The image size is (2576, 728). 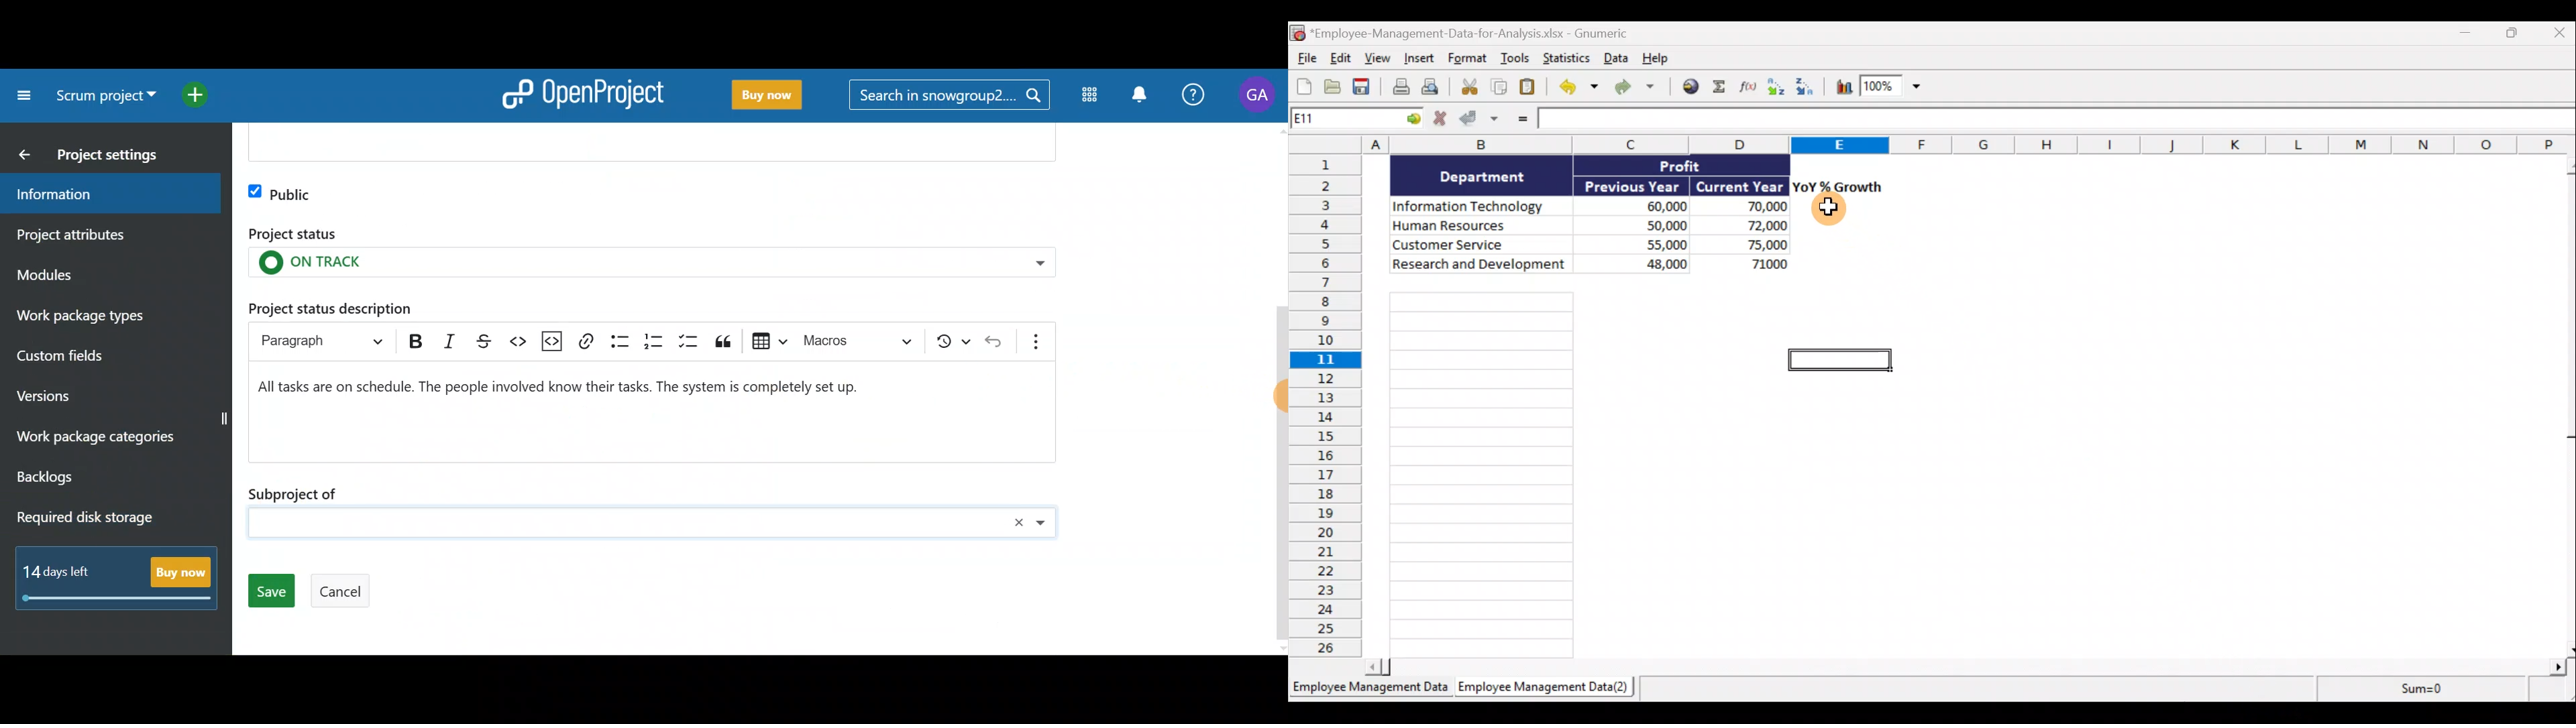 I want to click on Project settings, so click(x=101, y=153).